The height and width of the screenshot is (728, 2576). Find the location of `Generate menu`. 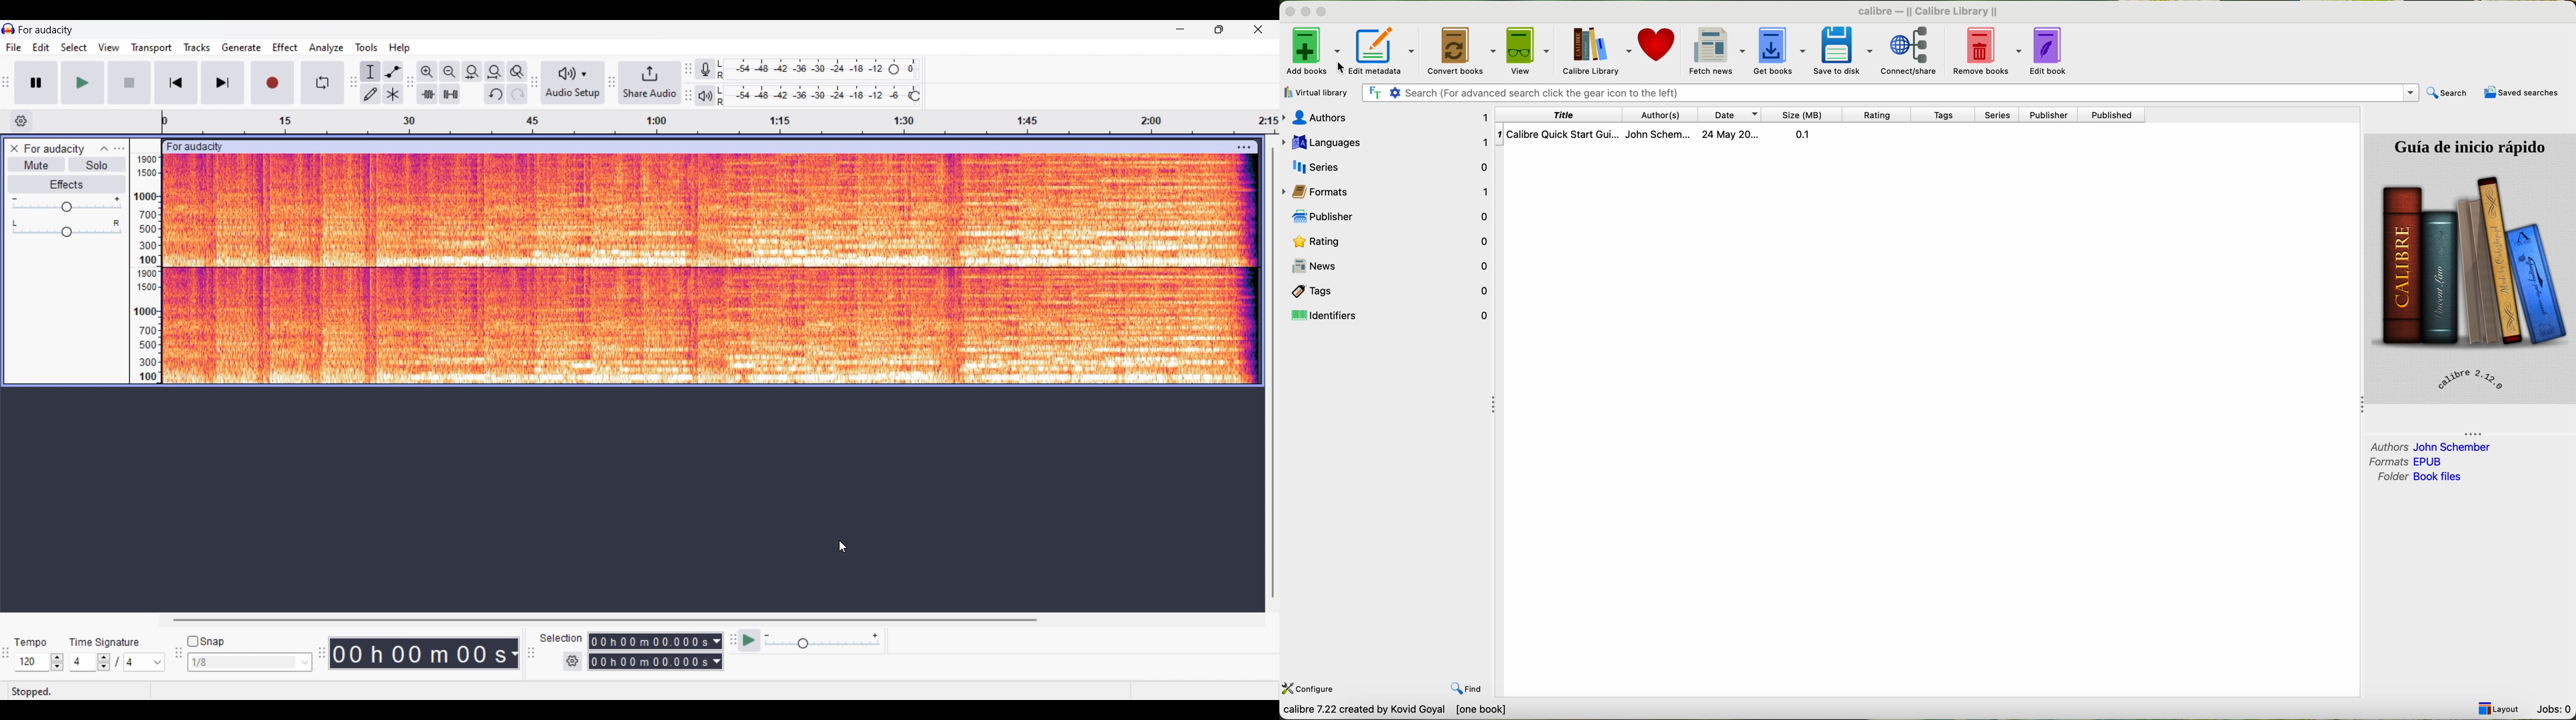

Generate menu is located at coordinates (242, 47).